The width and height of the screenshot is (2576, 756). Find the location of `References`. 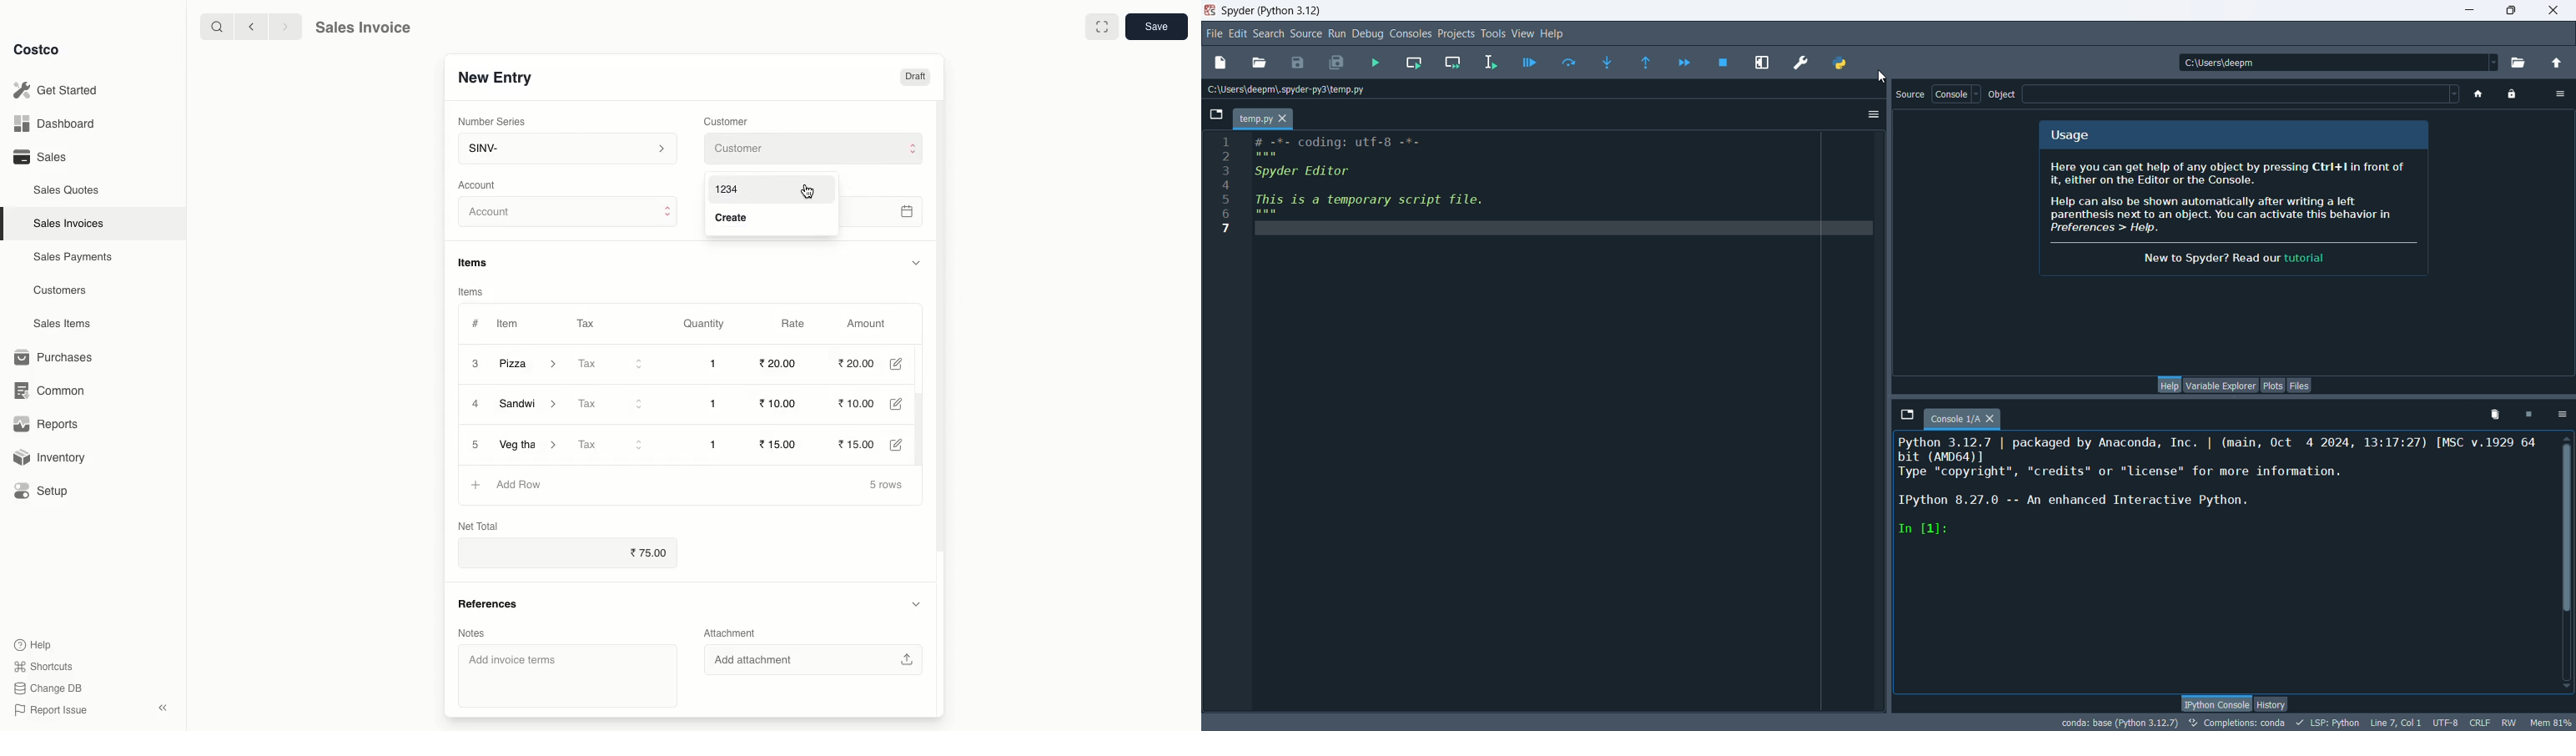

References is located at coordinates (487, 602).